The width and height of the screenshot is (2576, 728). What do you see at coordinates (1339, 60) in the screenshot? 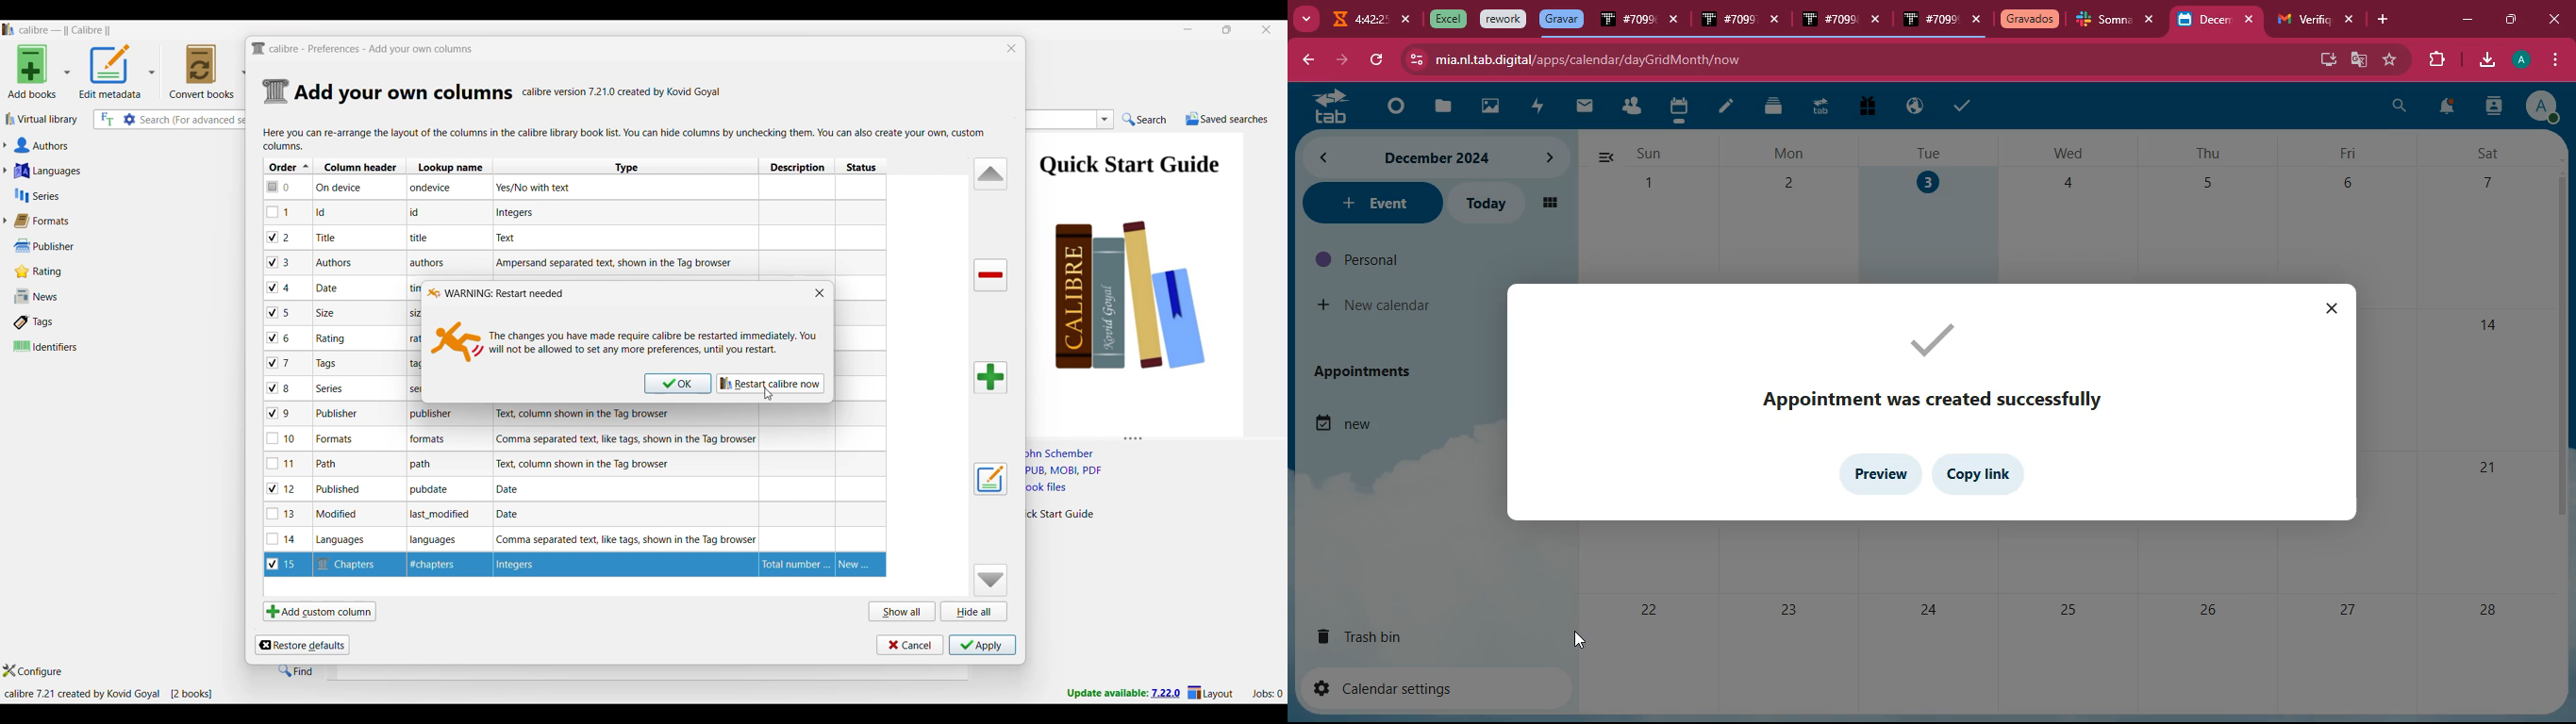
I see `forward` at bounding box center [1339, 60].